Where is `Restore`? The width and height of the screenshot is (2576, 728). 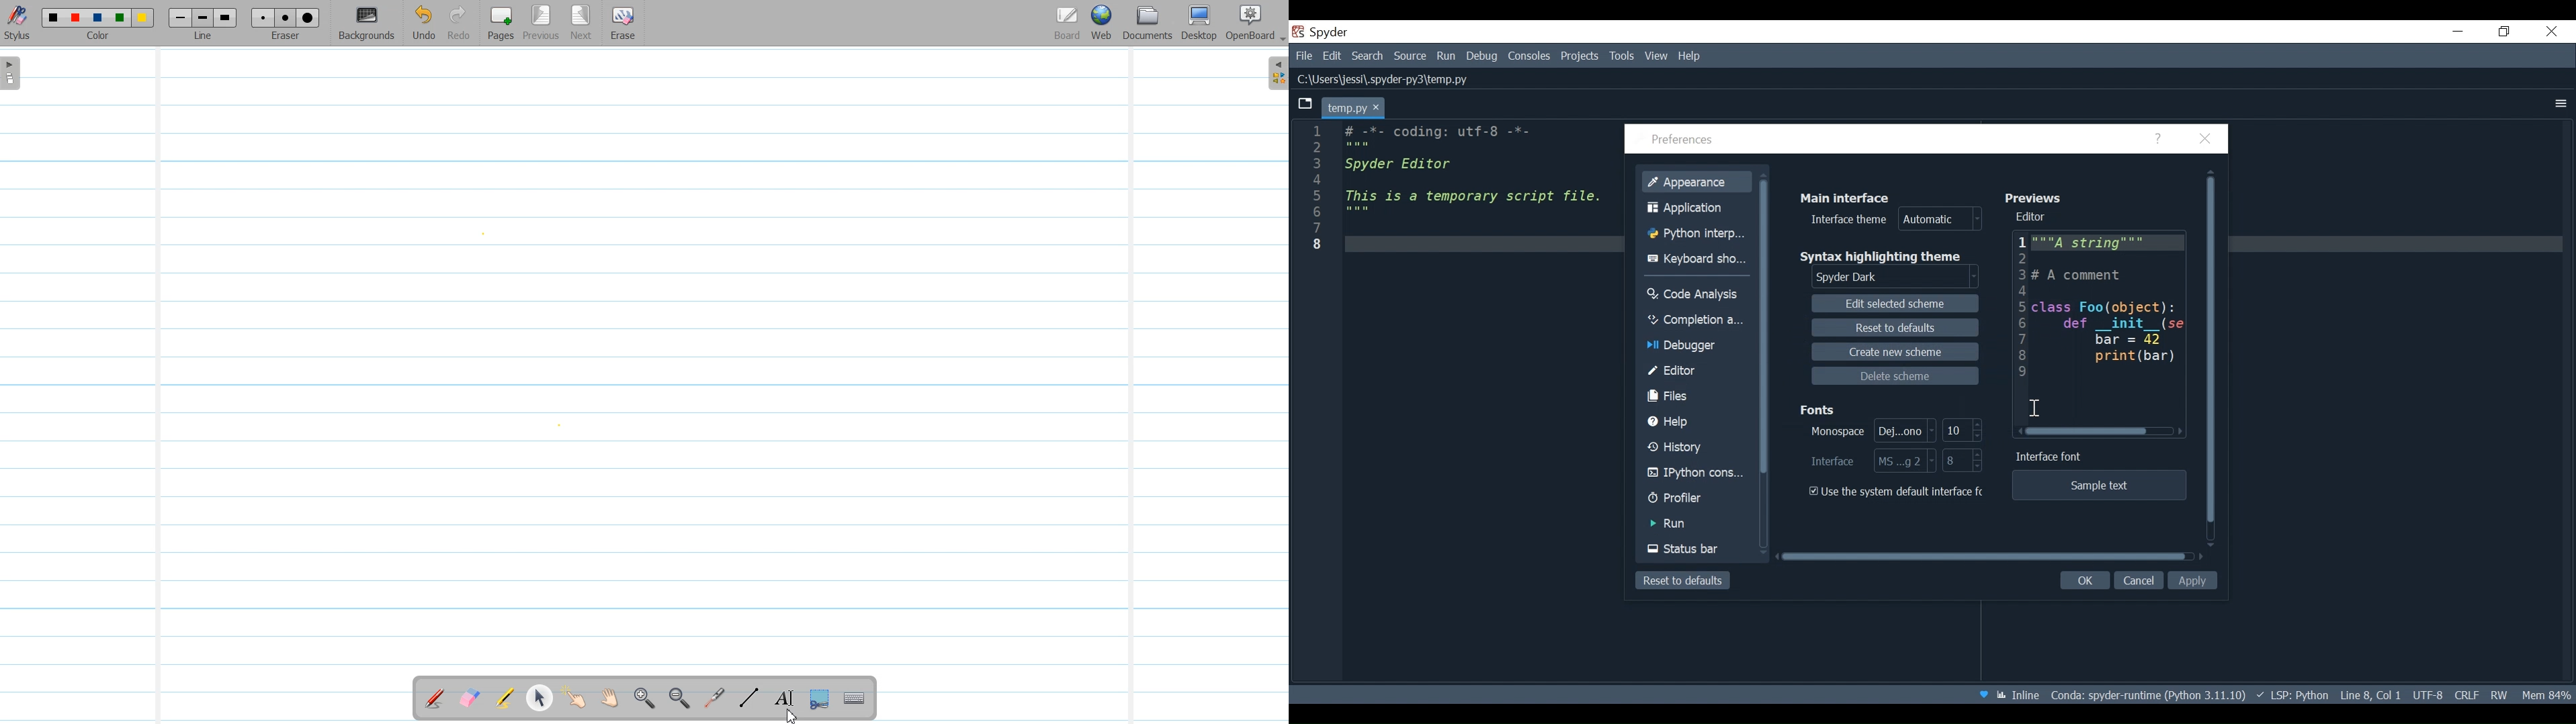
Restore is located at coordinates (2506, 32).